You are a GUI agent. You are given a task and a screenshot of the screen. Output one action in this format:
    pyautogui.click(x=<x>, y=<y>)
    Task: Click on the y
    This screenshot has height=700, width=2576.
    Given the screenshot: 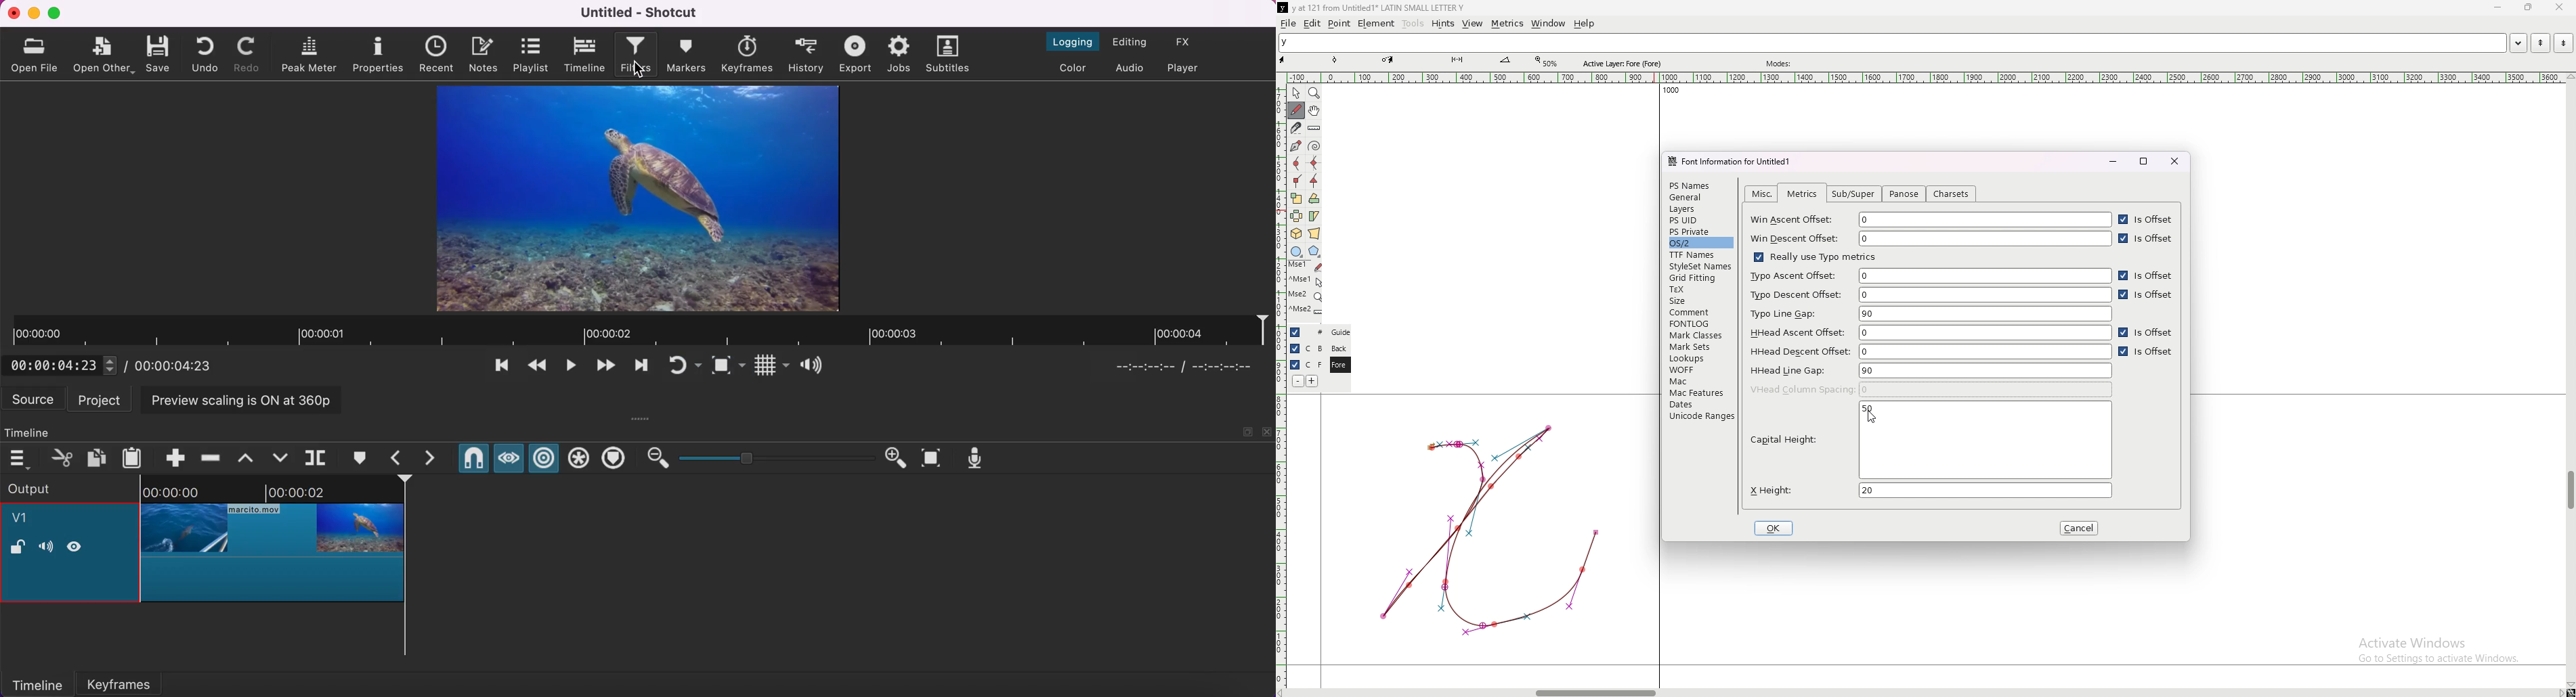 What is the action you would take?
    pyautogui.click(x=1892, y=43)
    